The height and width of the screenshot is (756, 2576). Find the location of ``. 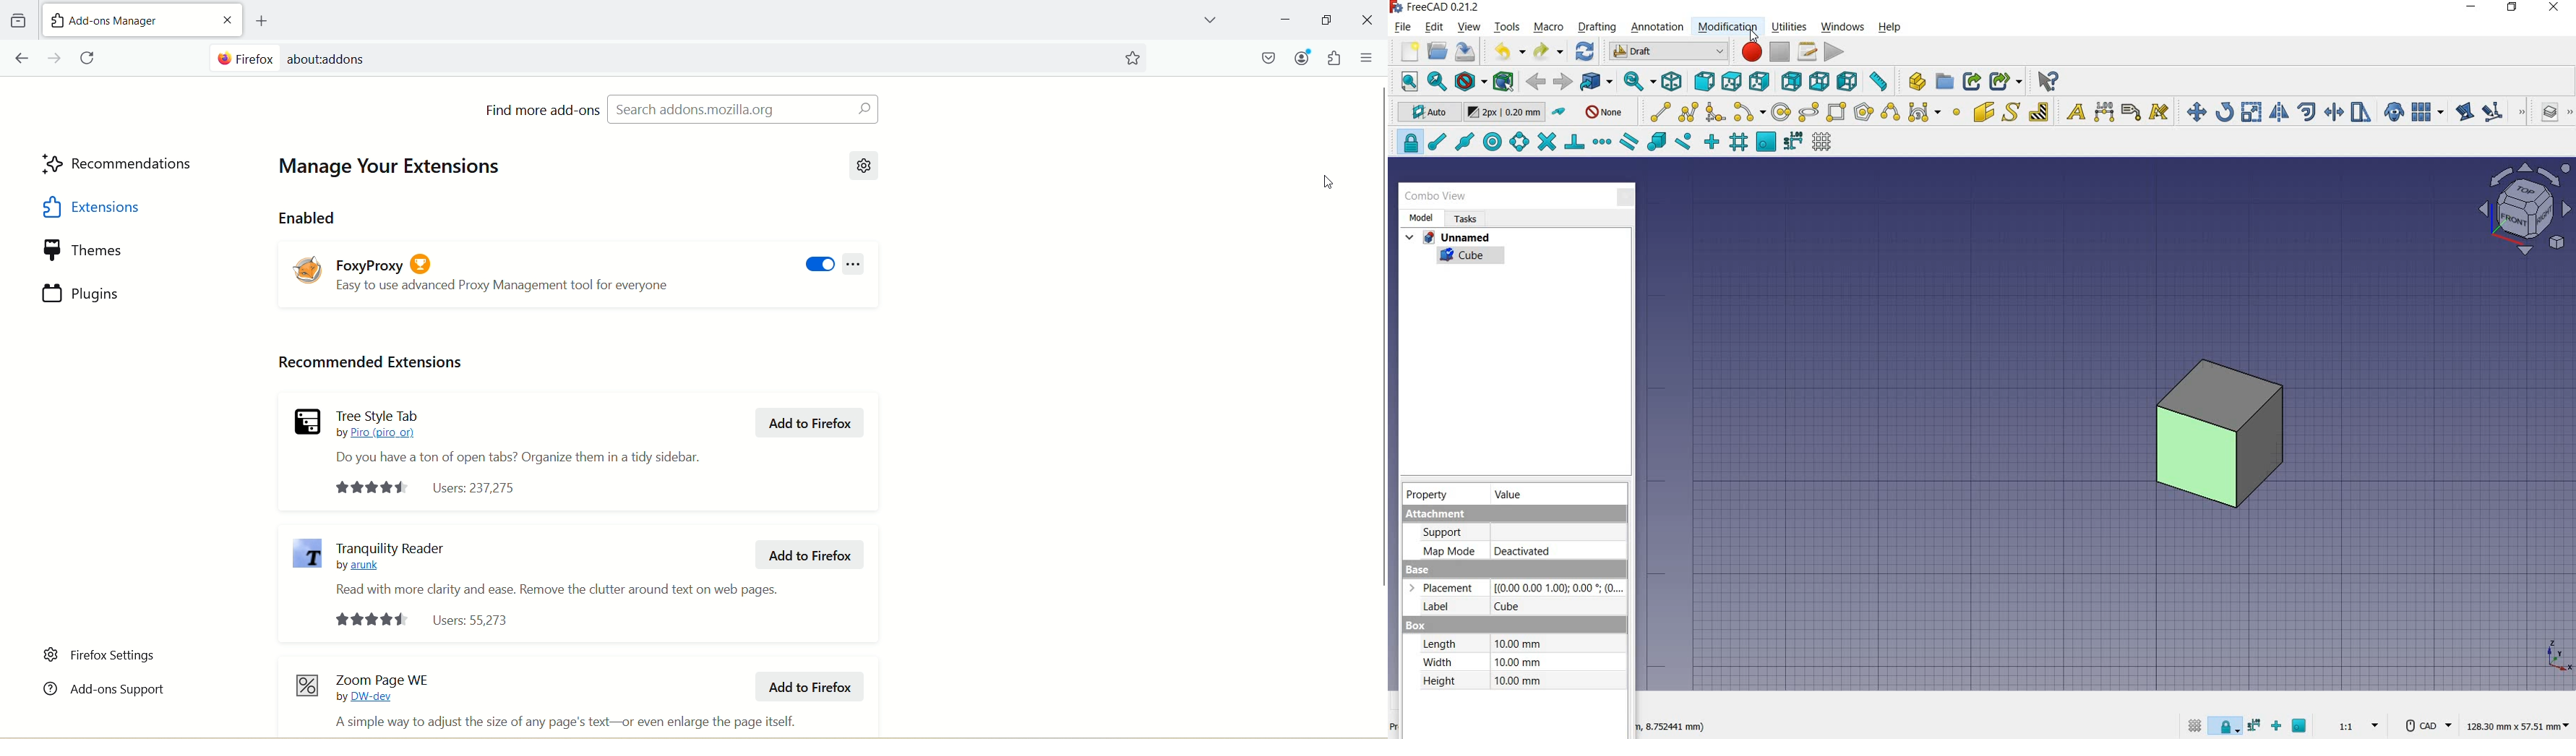

 is located at coordinates (1557, 588).